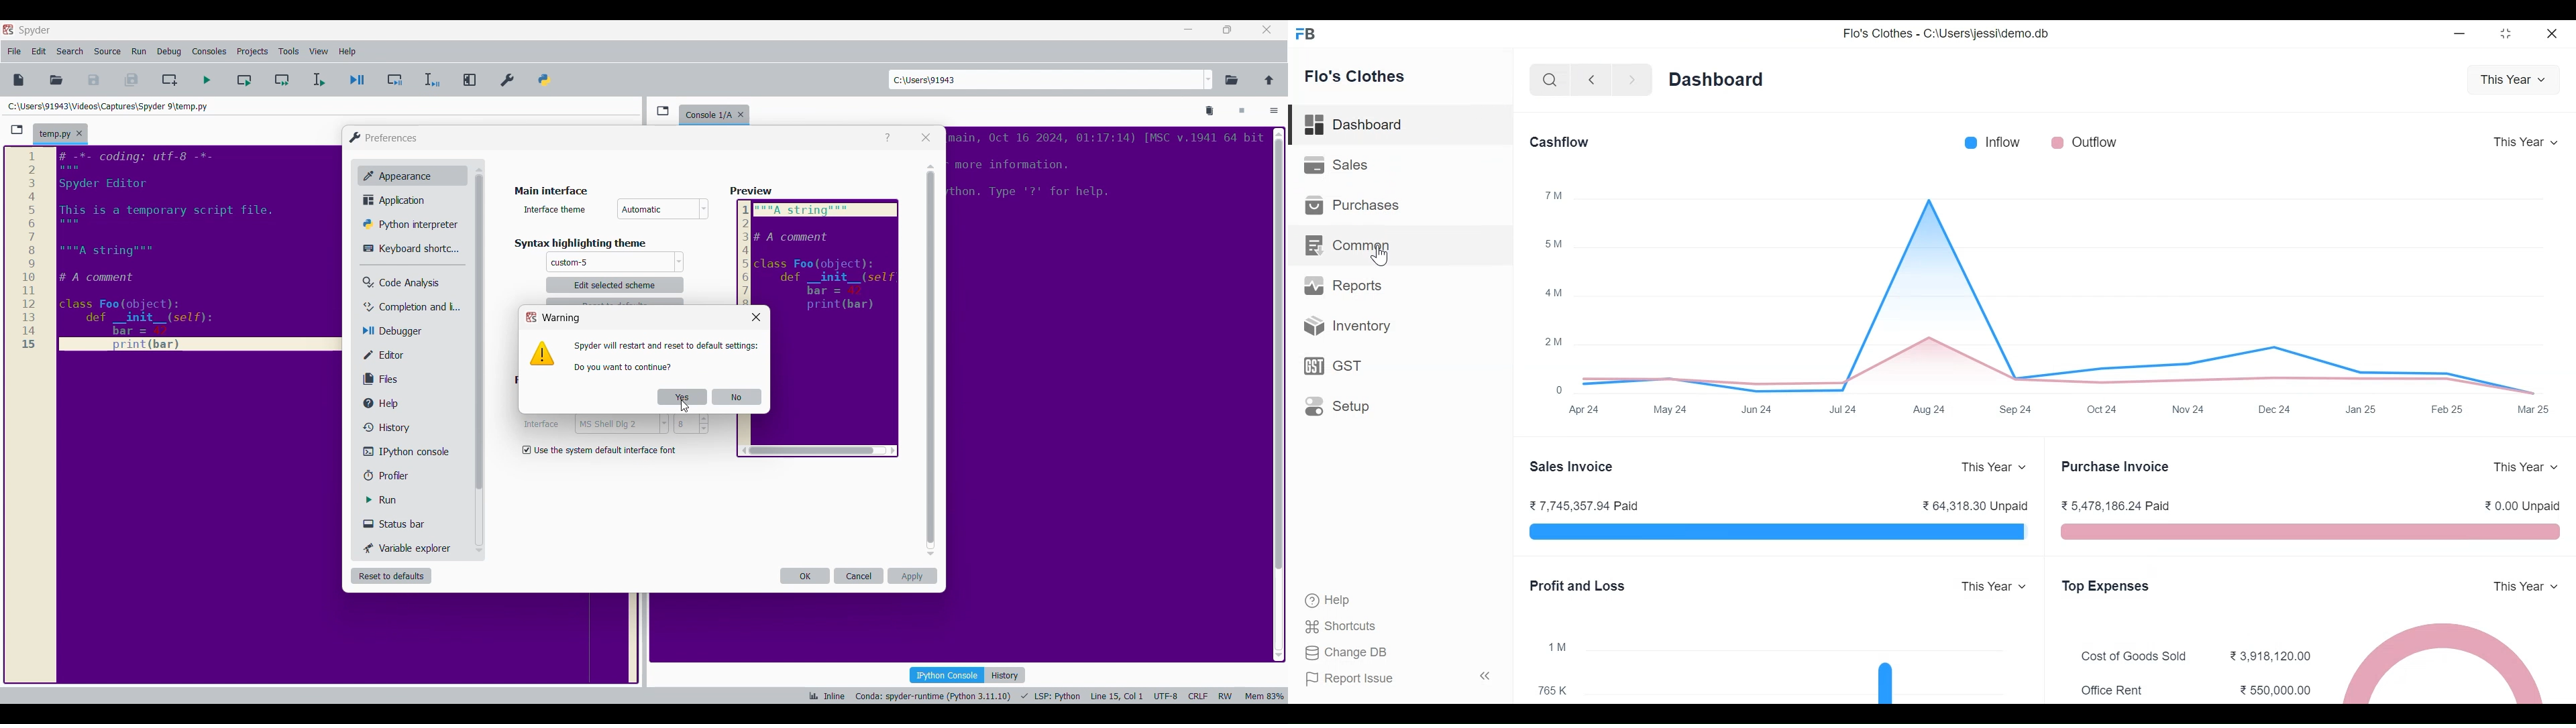  Describe the element at coordinates (561, 318) in the screenshot. I see `Window title` at that location.